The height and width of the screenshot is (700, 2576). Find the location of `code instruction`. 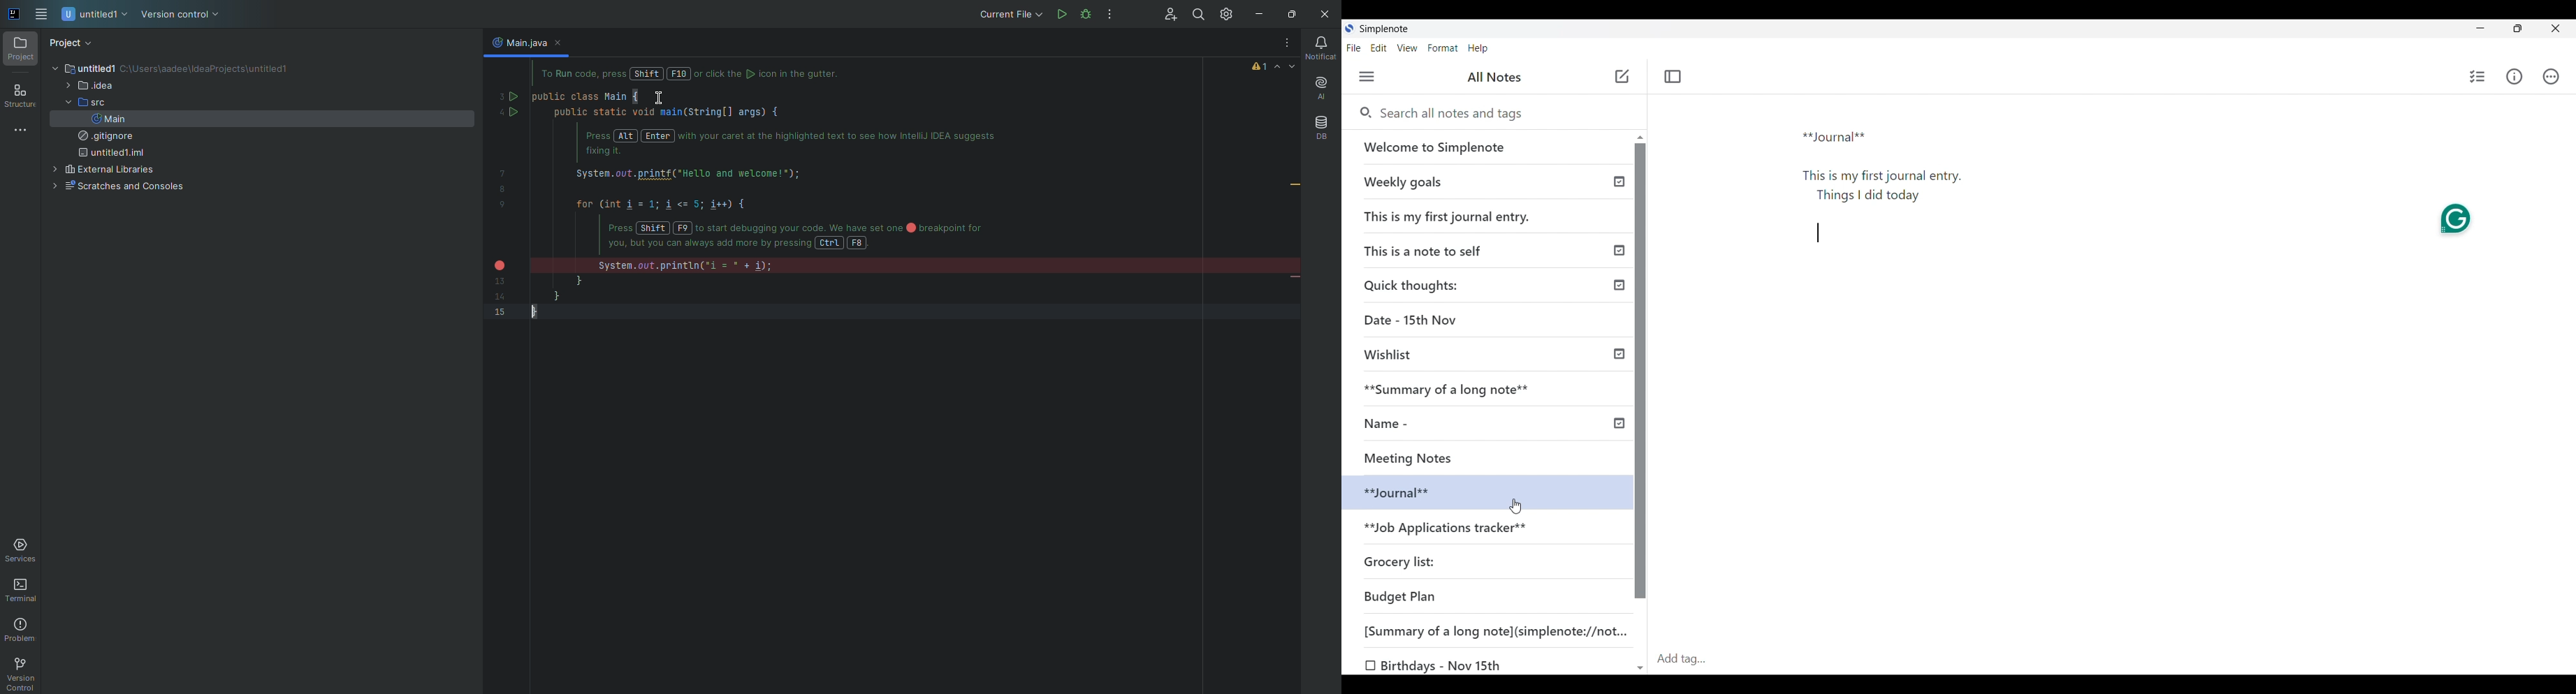

code instruction is located at coordinates (701, 75).